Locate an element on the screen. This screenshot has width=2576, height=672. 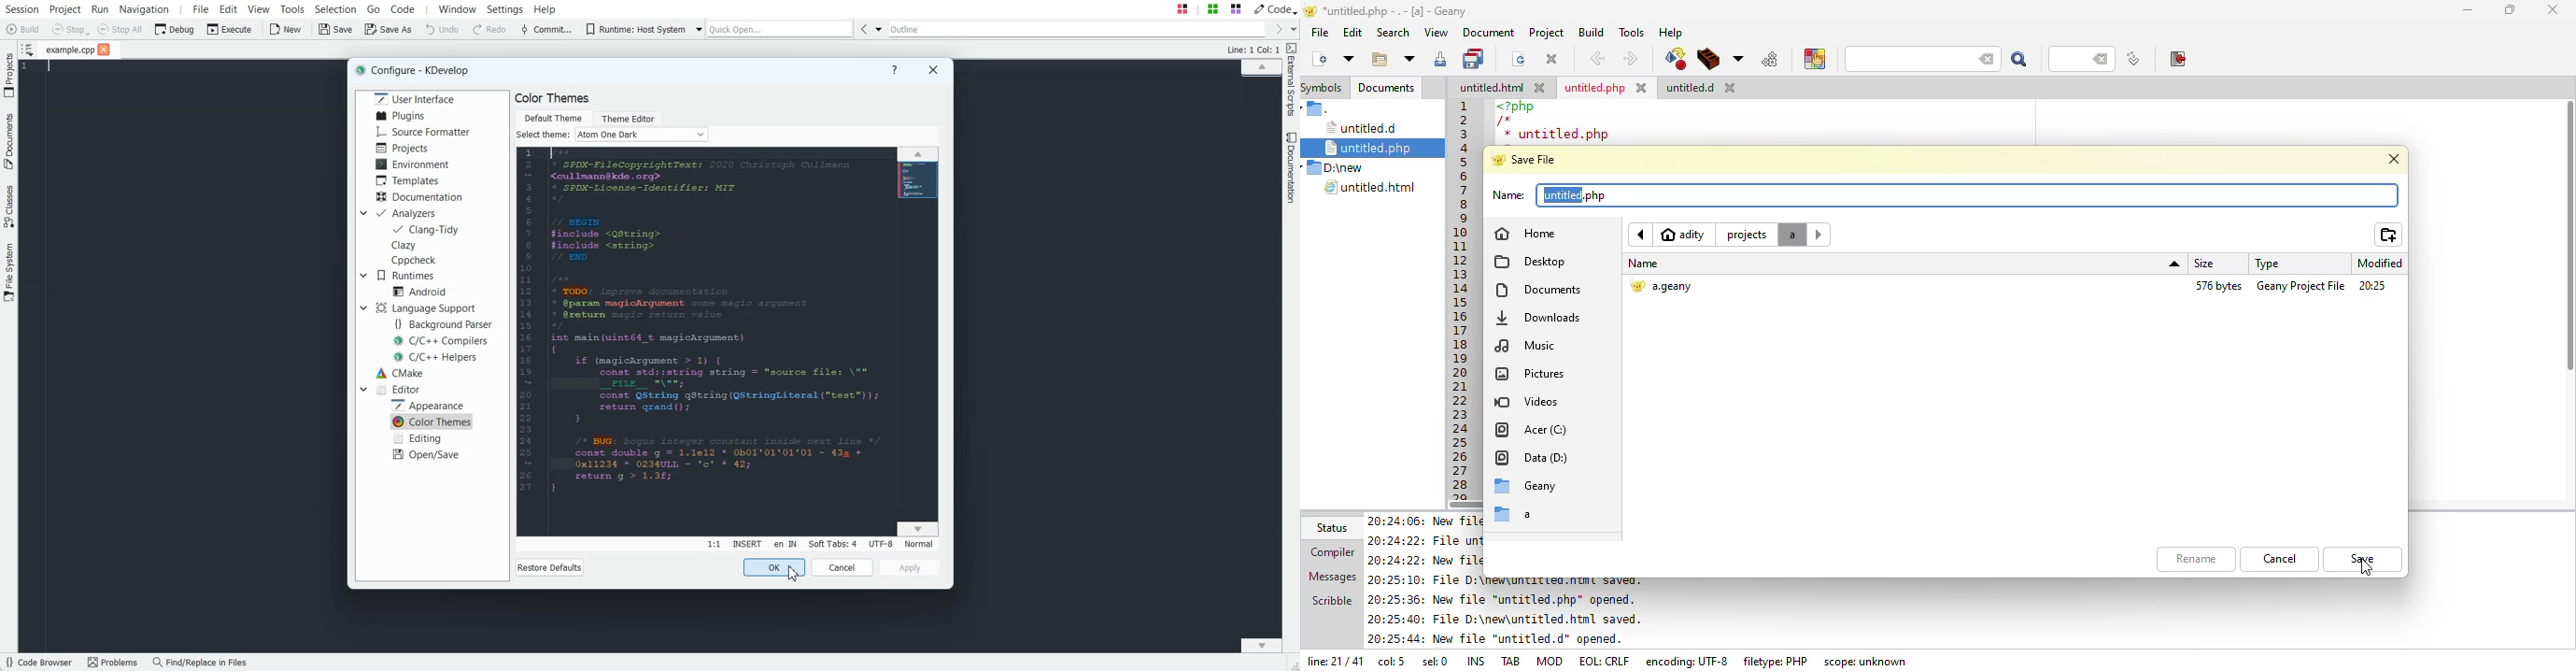
type is located at coordinates (2266, 264).